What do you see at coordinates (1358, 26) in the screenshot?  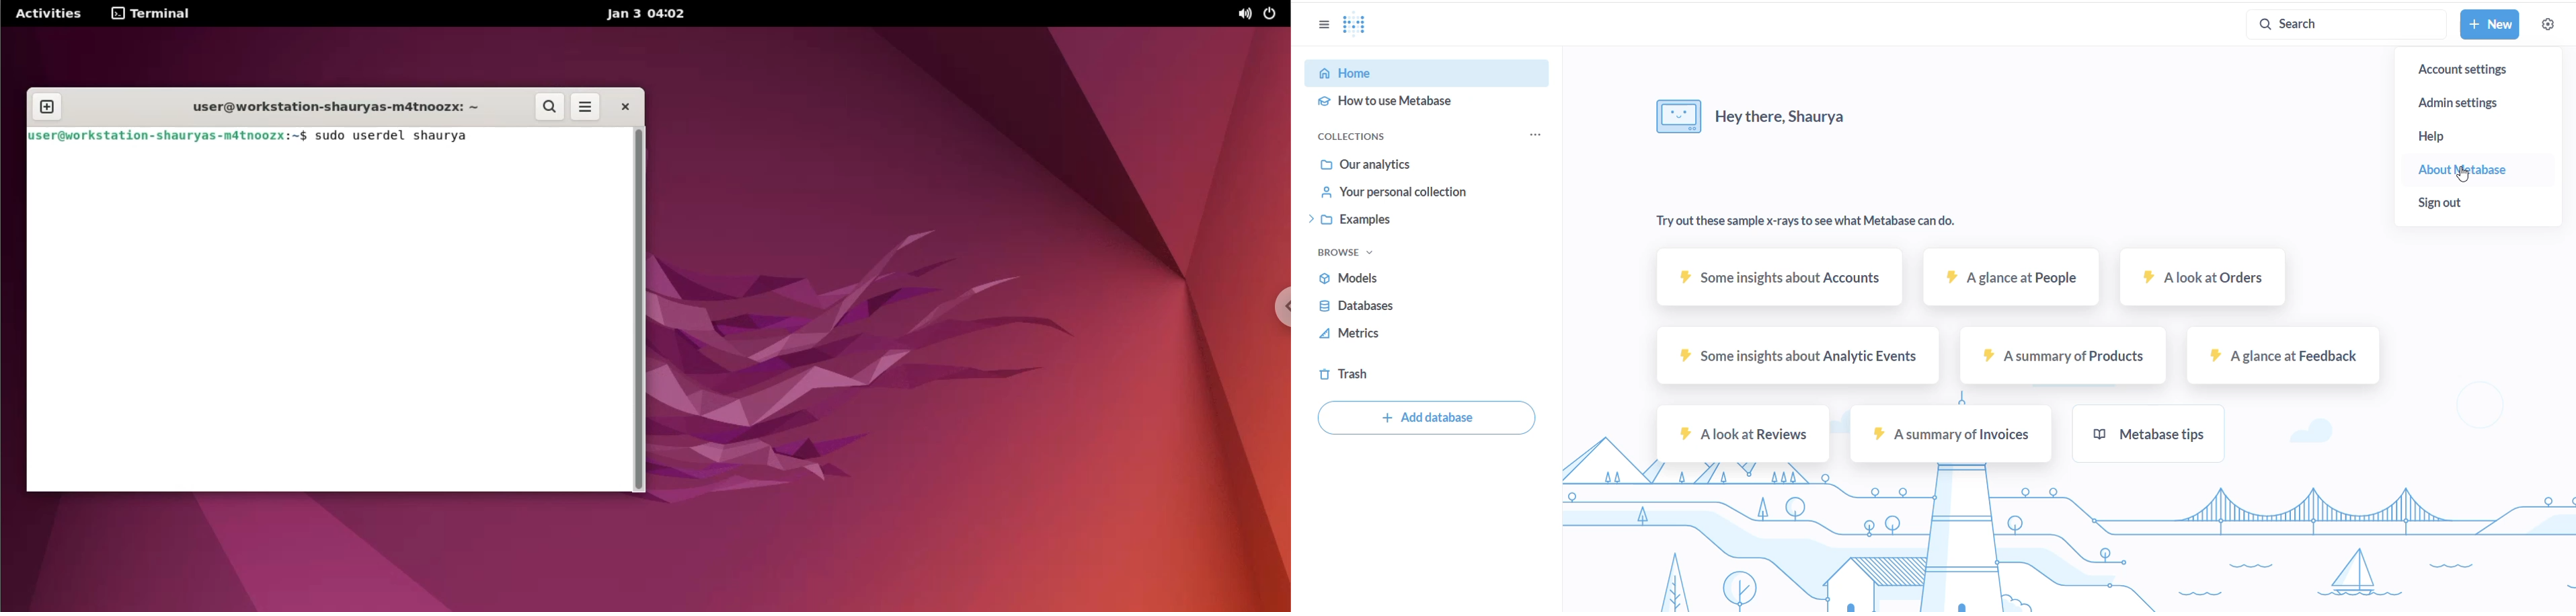 I see `LOGO` at bounding box center [1358, 26].